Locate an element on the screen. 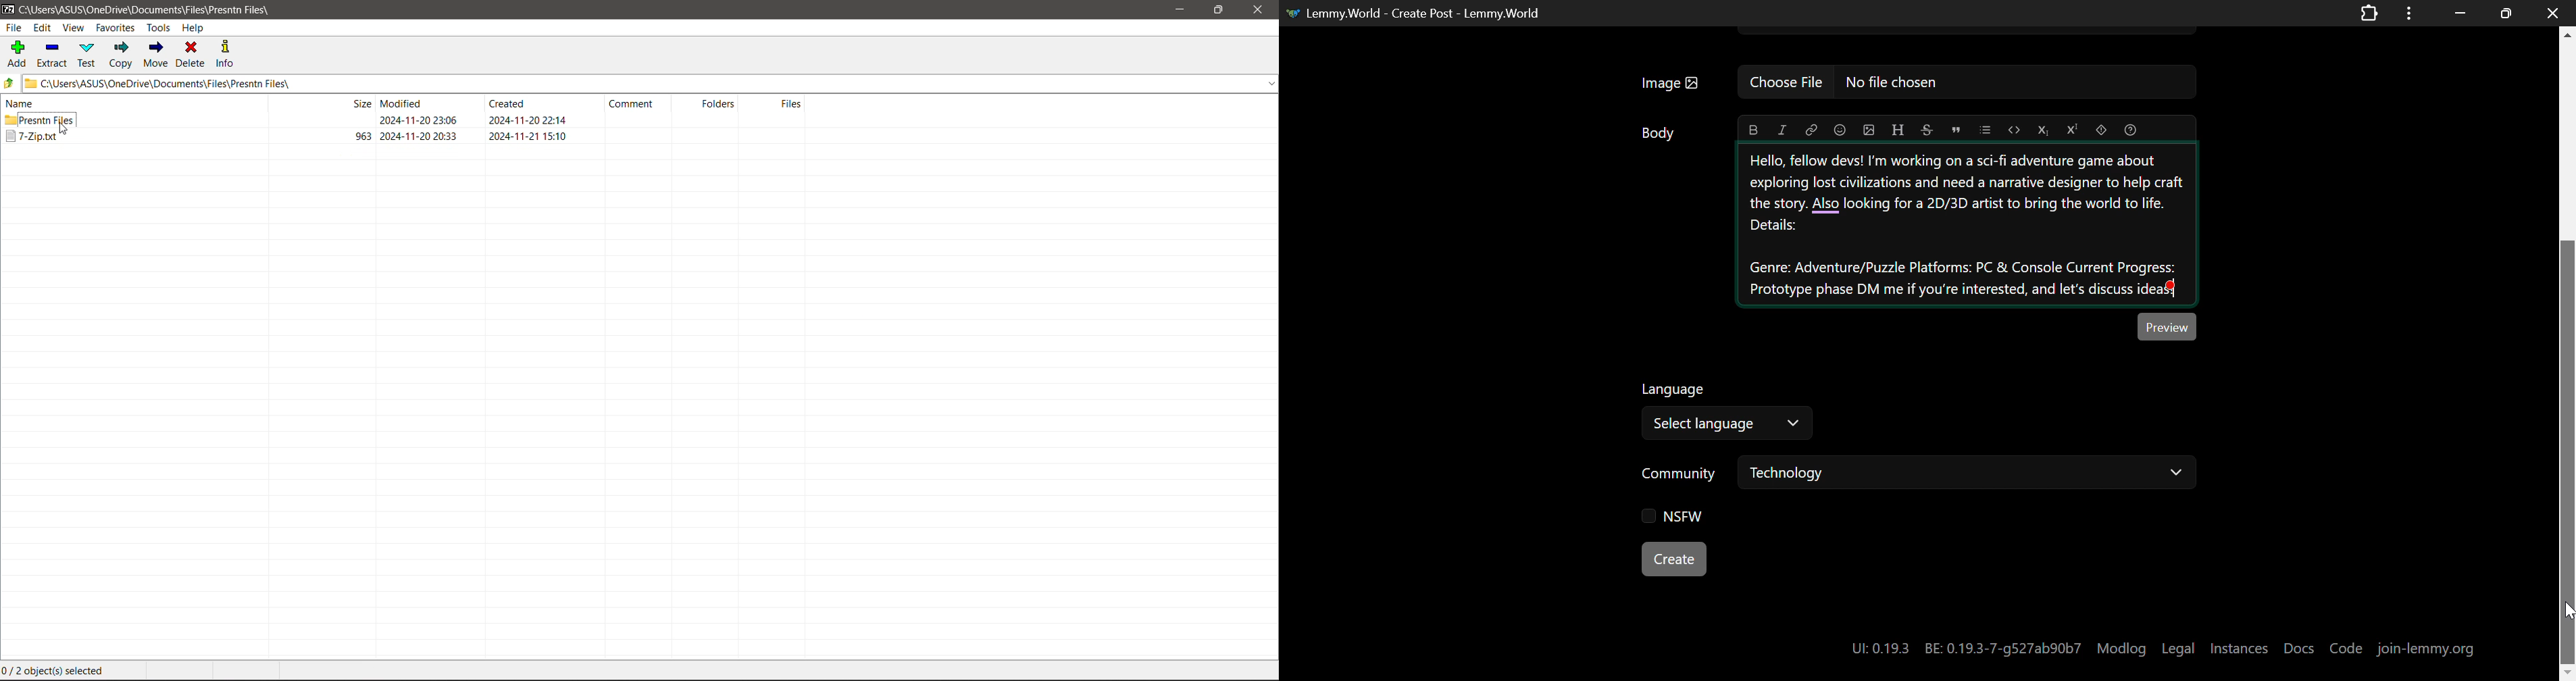 Image resolution: width=2576 pixels, height=700 pixels. NSFW is located at coordinates (1667, 515).